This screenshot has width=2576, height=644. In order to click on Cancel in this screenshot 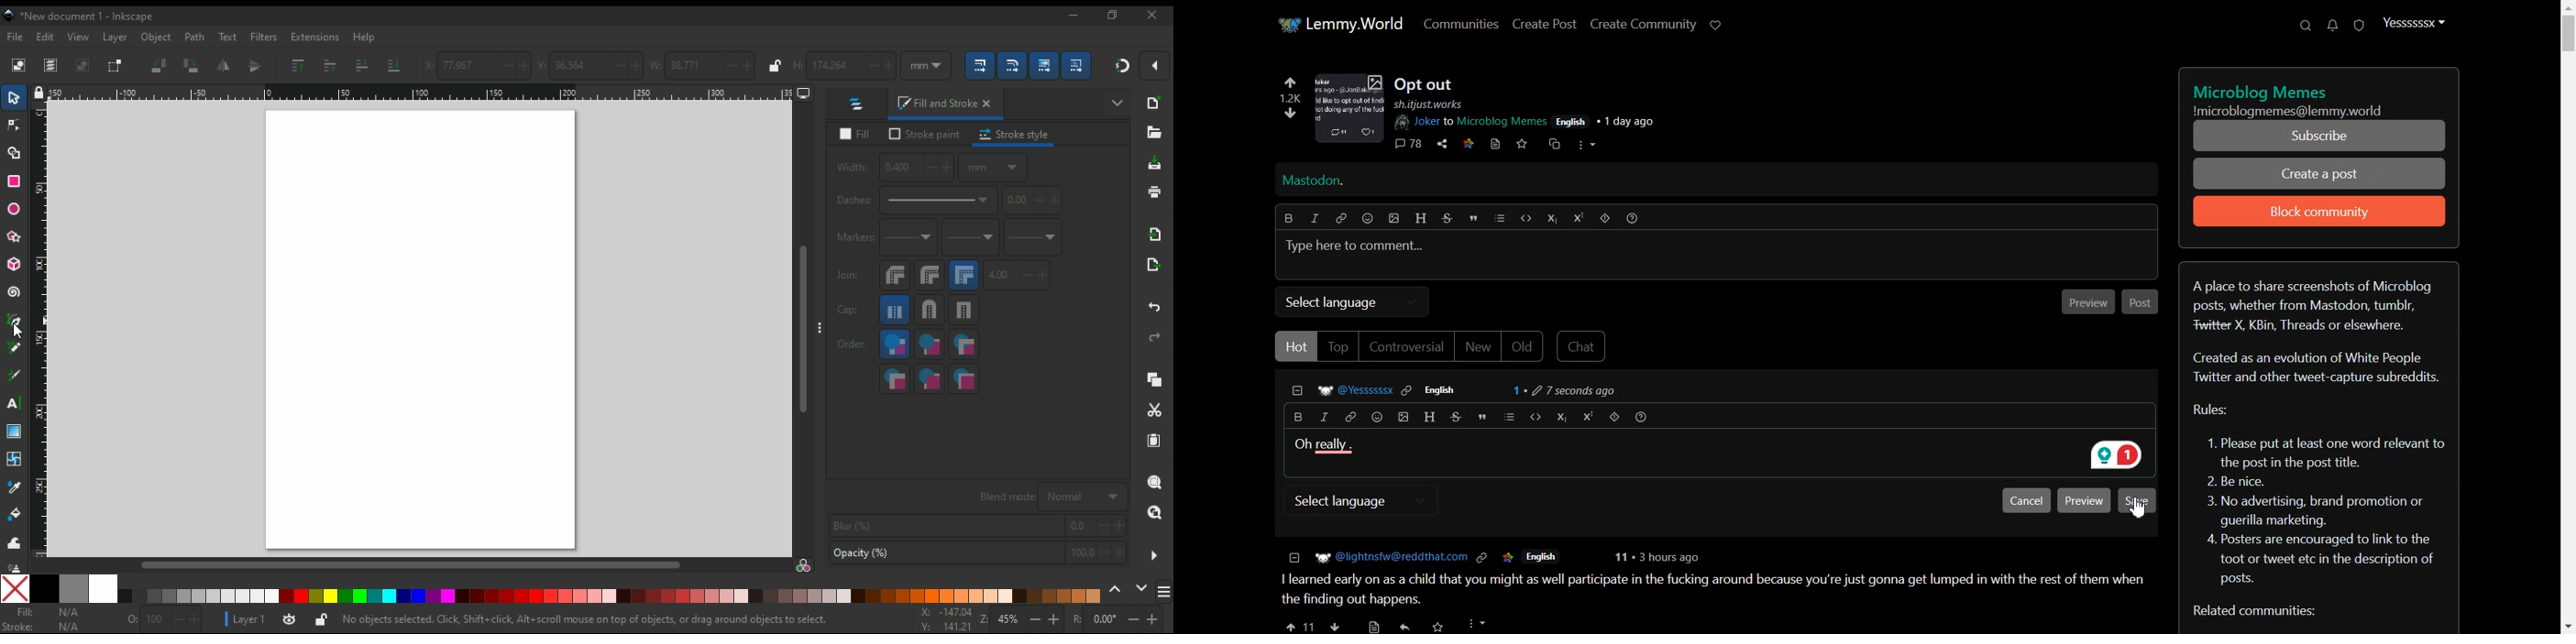, I will do `click(2026, 500)`.